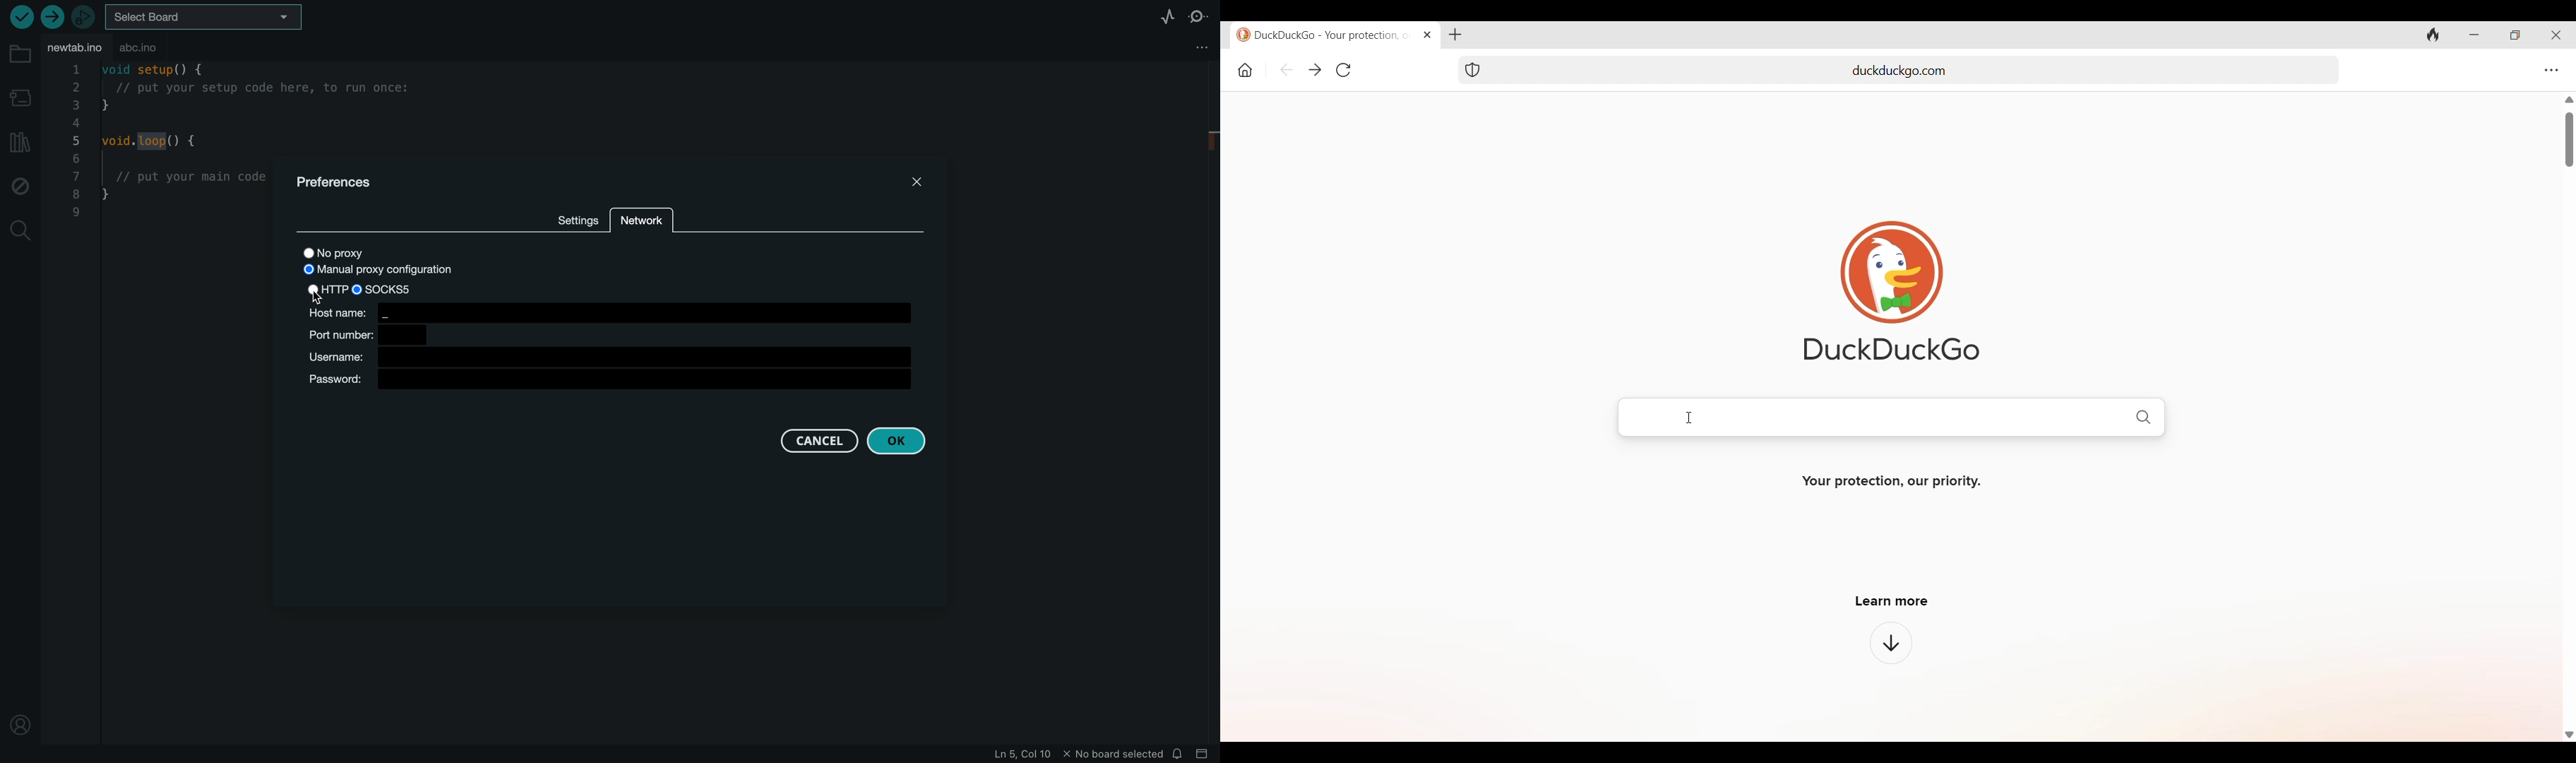 The width and height of the screenshot is (2576, 784). I want to click on cursor, so click(322, 300).